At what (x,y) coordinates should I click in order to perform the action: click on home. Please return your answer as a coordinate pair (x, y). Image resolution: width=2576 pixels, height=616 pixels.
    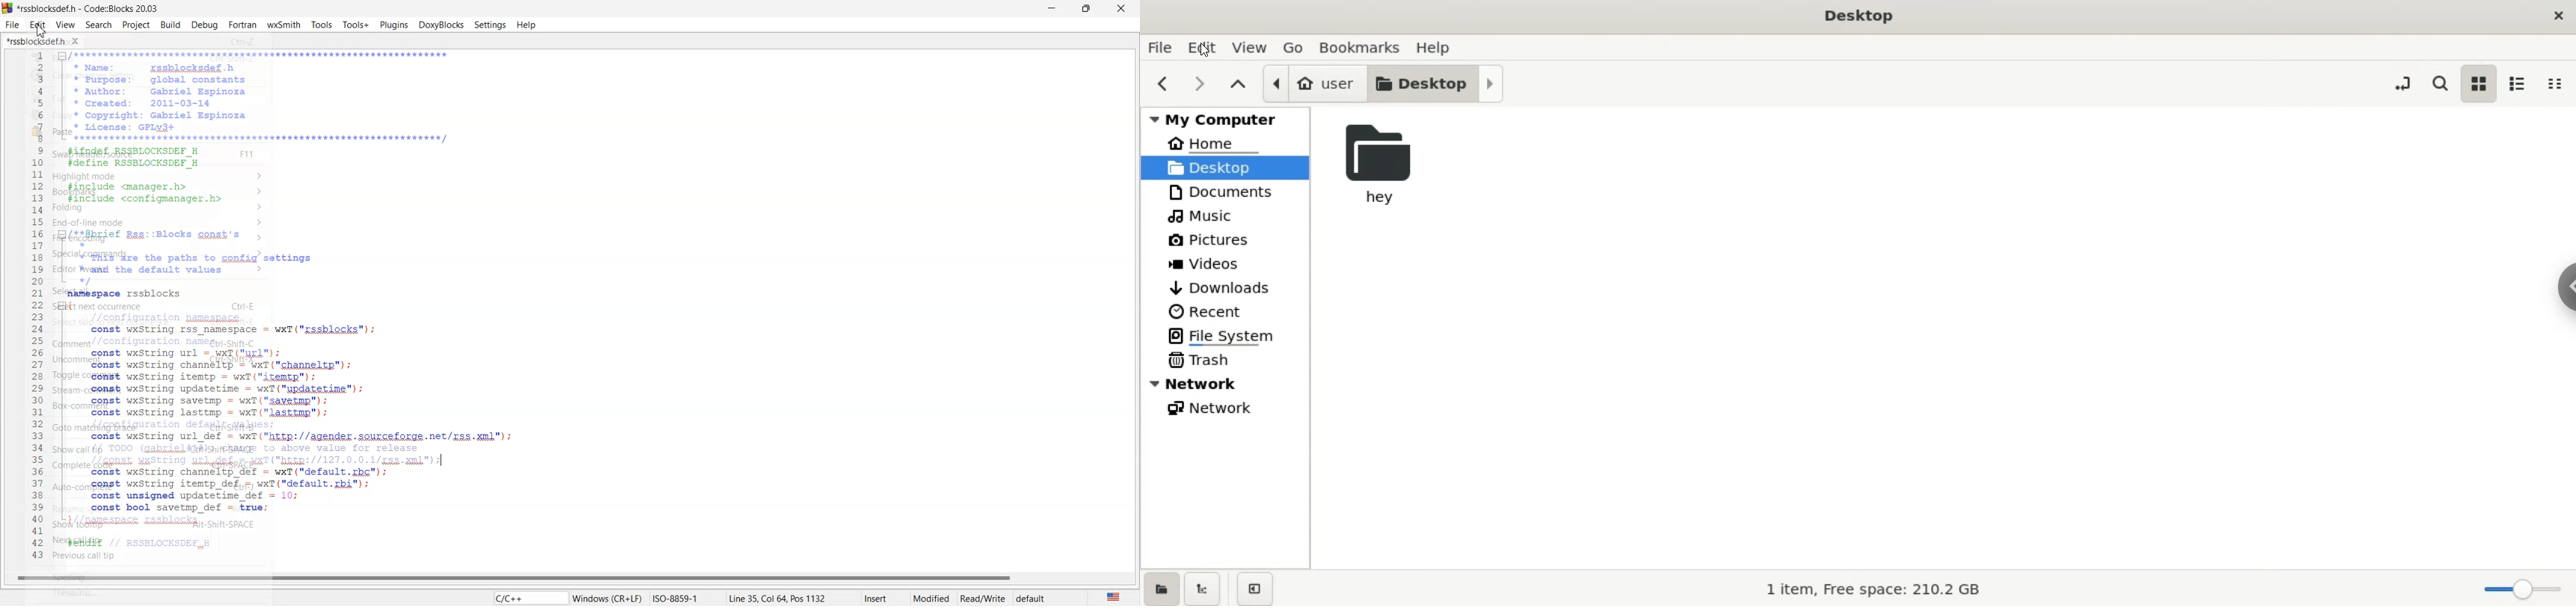
    Looking at the image, I should click on (1212, 144).